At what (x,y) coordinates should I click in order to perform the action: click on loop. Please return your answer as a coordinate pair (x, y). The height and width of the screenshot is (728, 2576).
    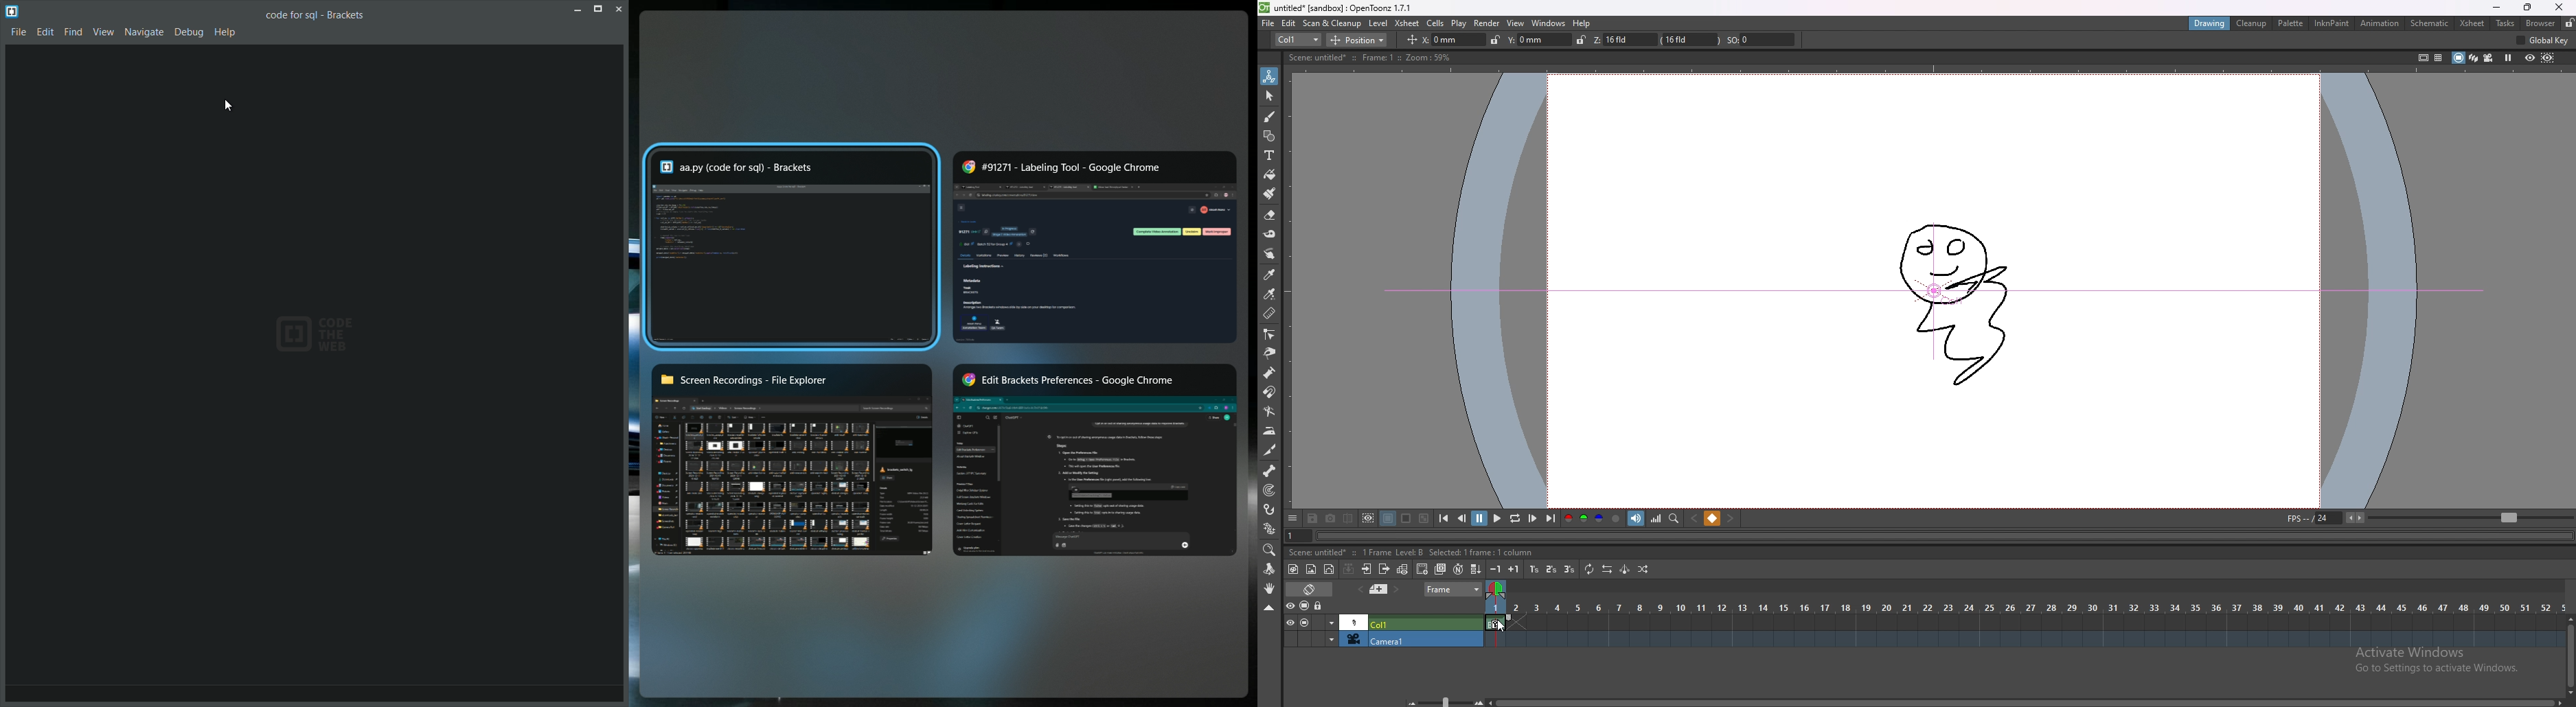
    Looking at the image, I should click on (1515, 518).